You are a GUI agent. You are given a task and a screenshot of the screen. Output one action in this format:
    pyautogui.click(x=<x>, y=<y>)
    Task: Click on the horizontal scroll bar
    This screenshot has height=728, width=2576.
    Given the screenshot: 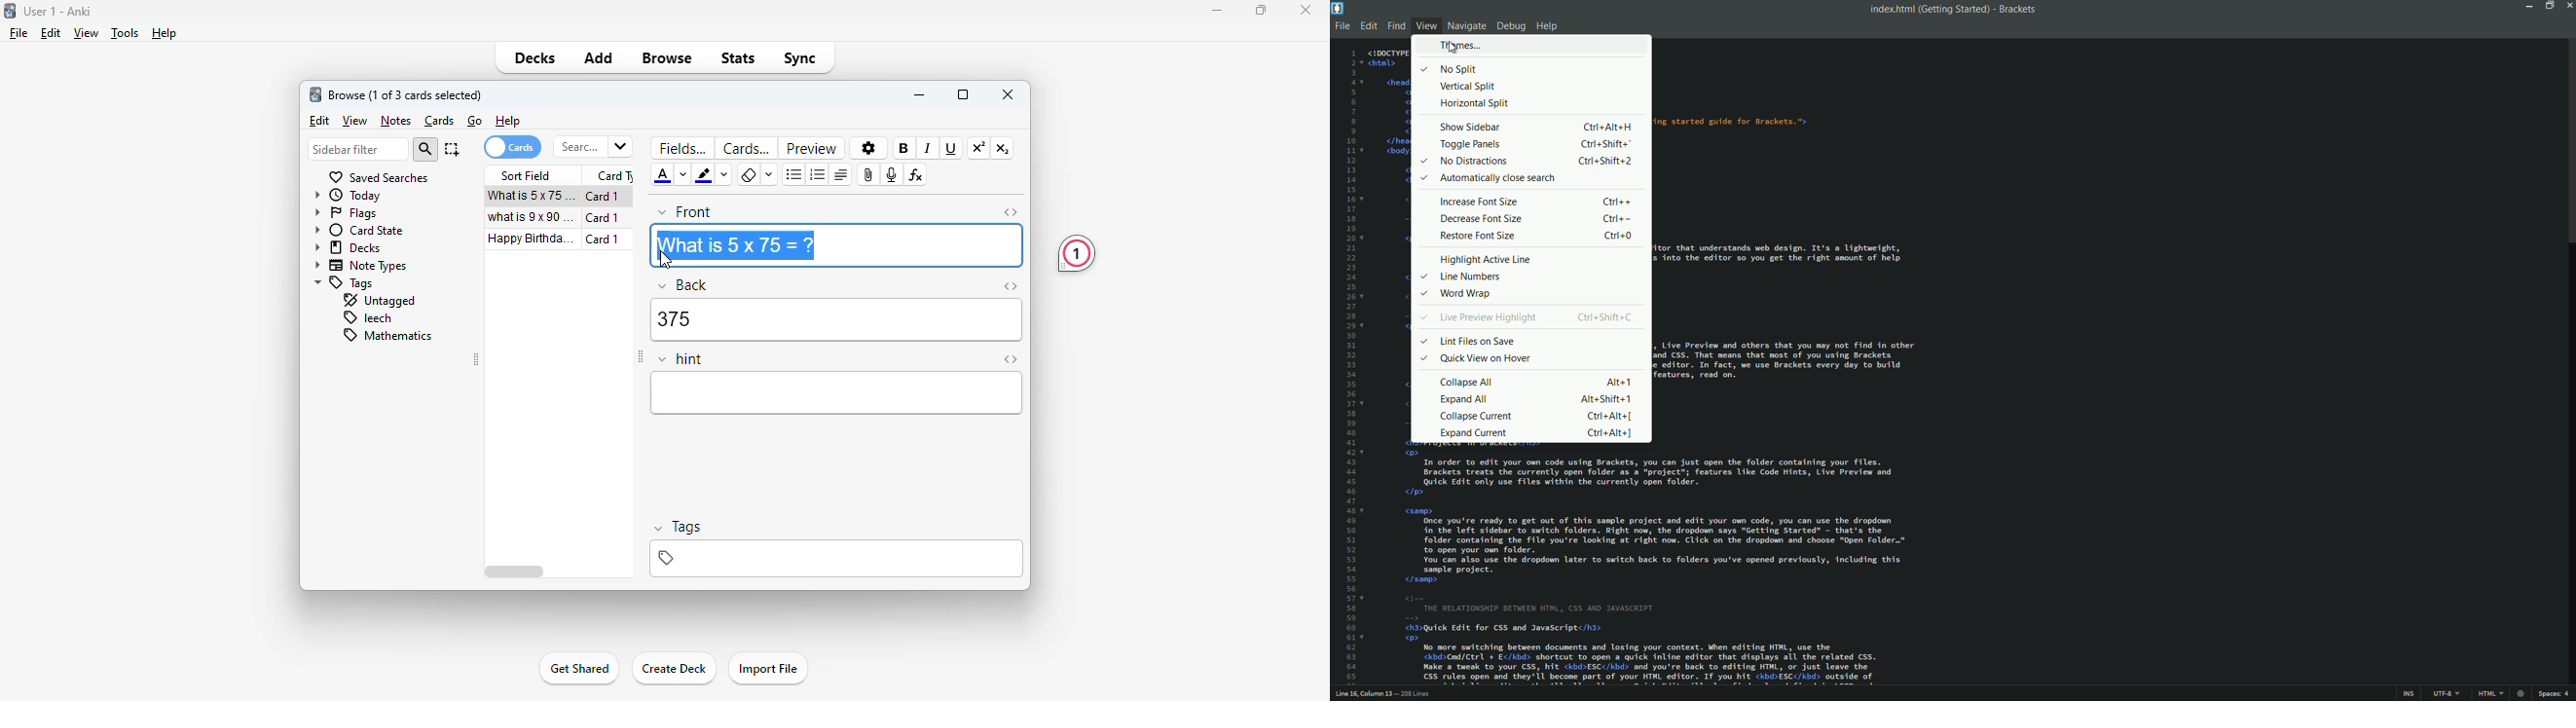 What is the action you would take?
    pyautogui.click(x=515, y=572)
    